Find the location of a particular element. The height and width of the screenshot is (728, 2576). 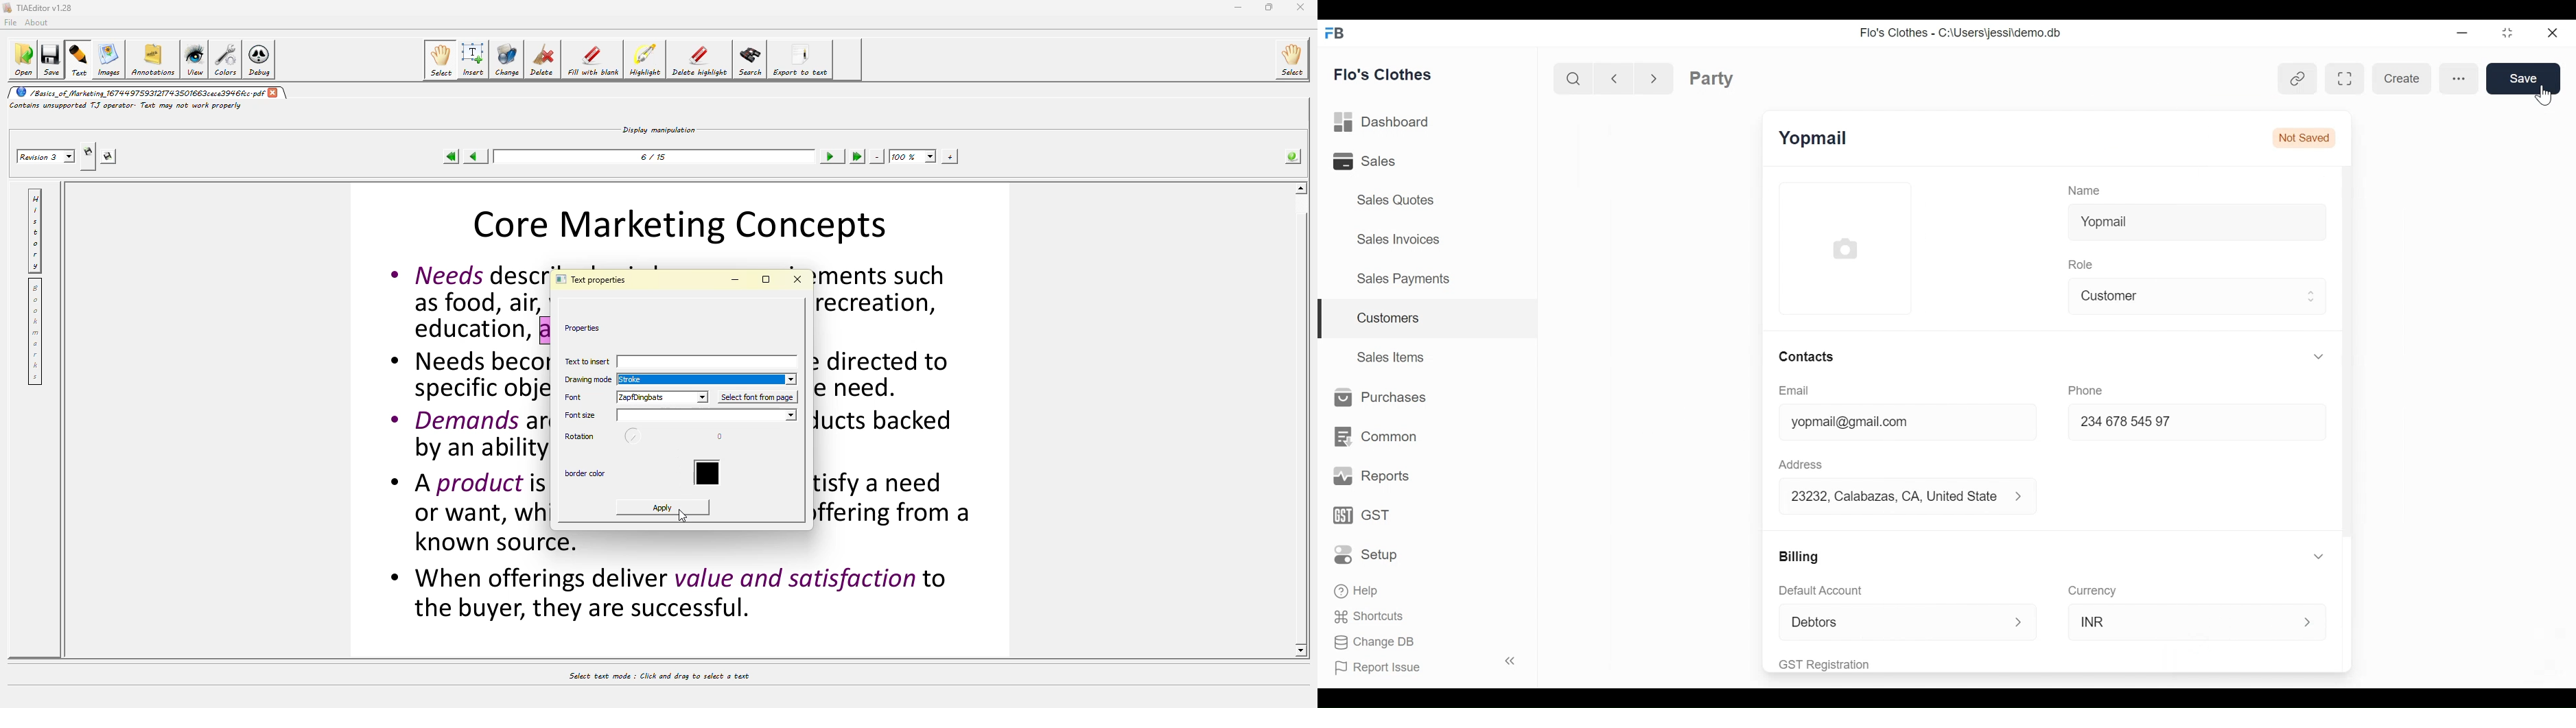

Flo's Clothes is located at coordinates (1385, 74).